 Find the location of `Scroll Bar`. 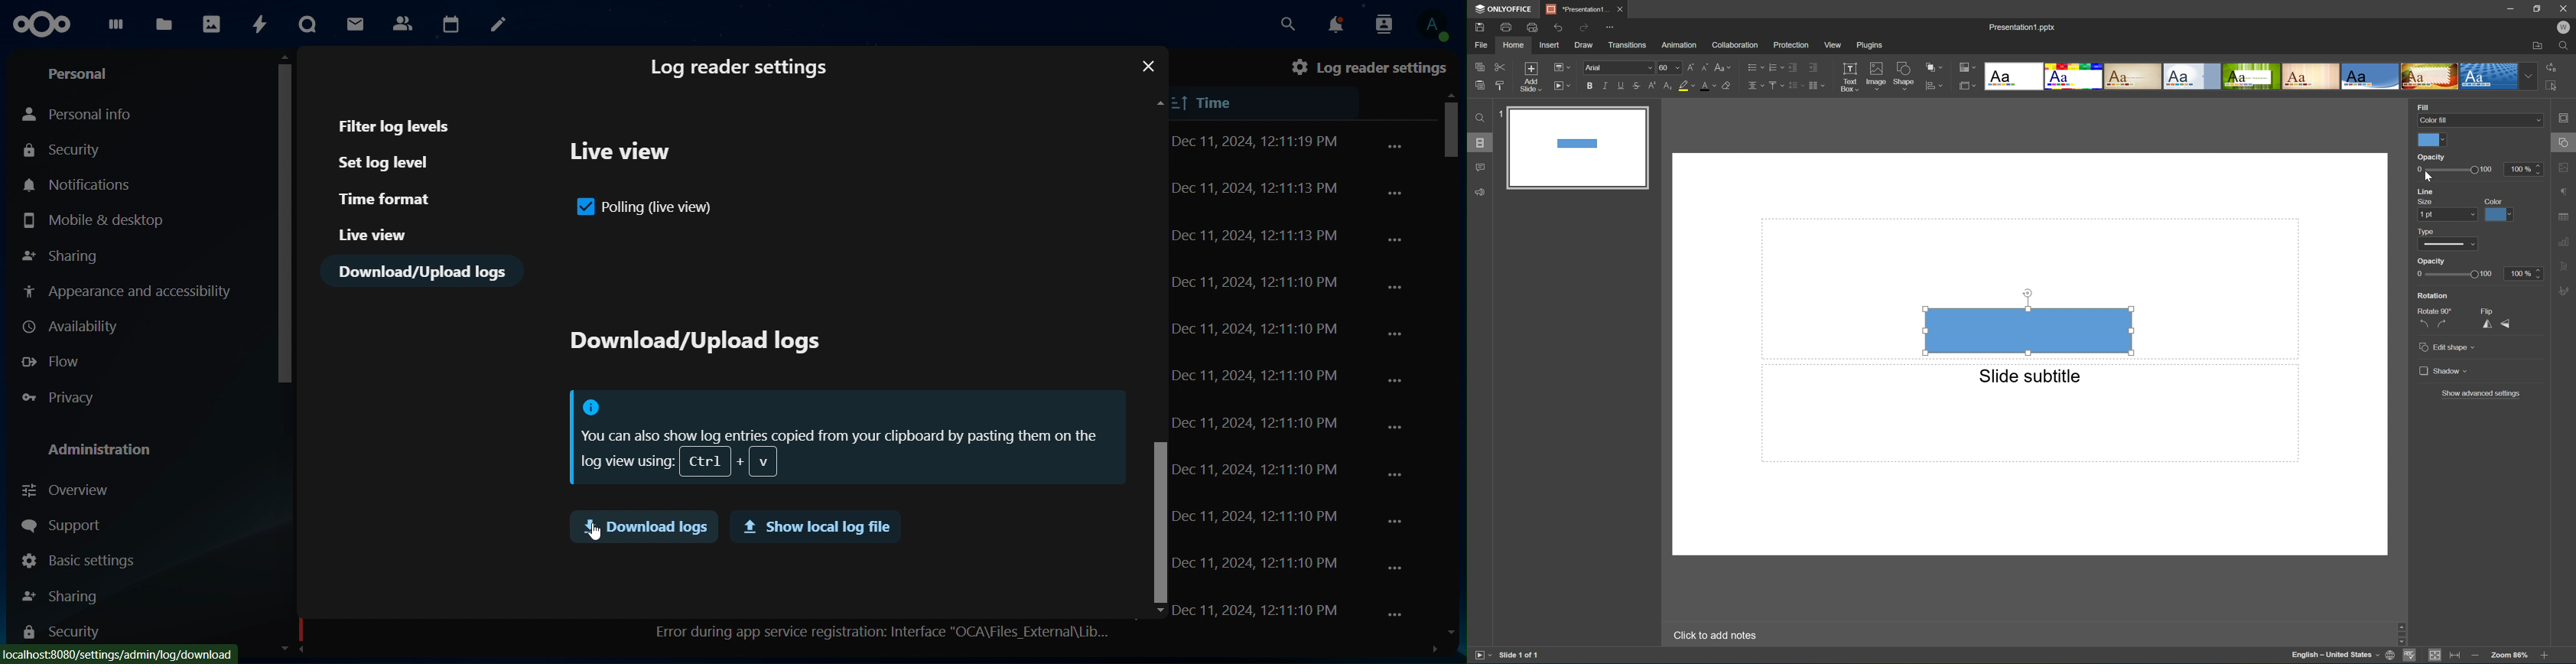

Scroll Bar is located at coordinates (2542, 635).